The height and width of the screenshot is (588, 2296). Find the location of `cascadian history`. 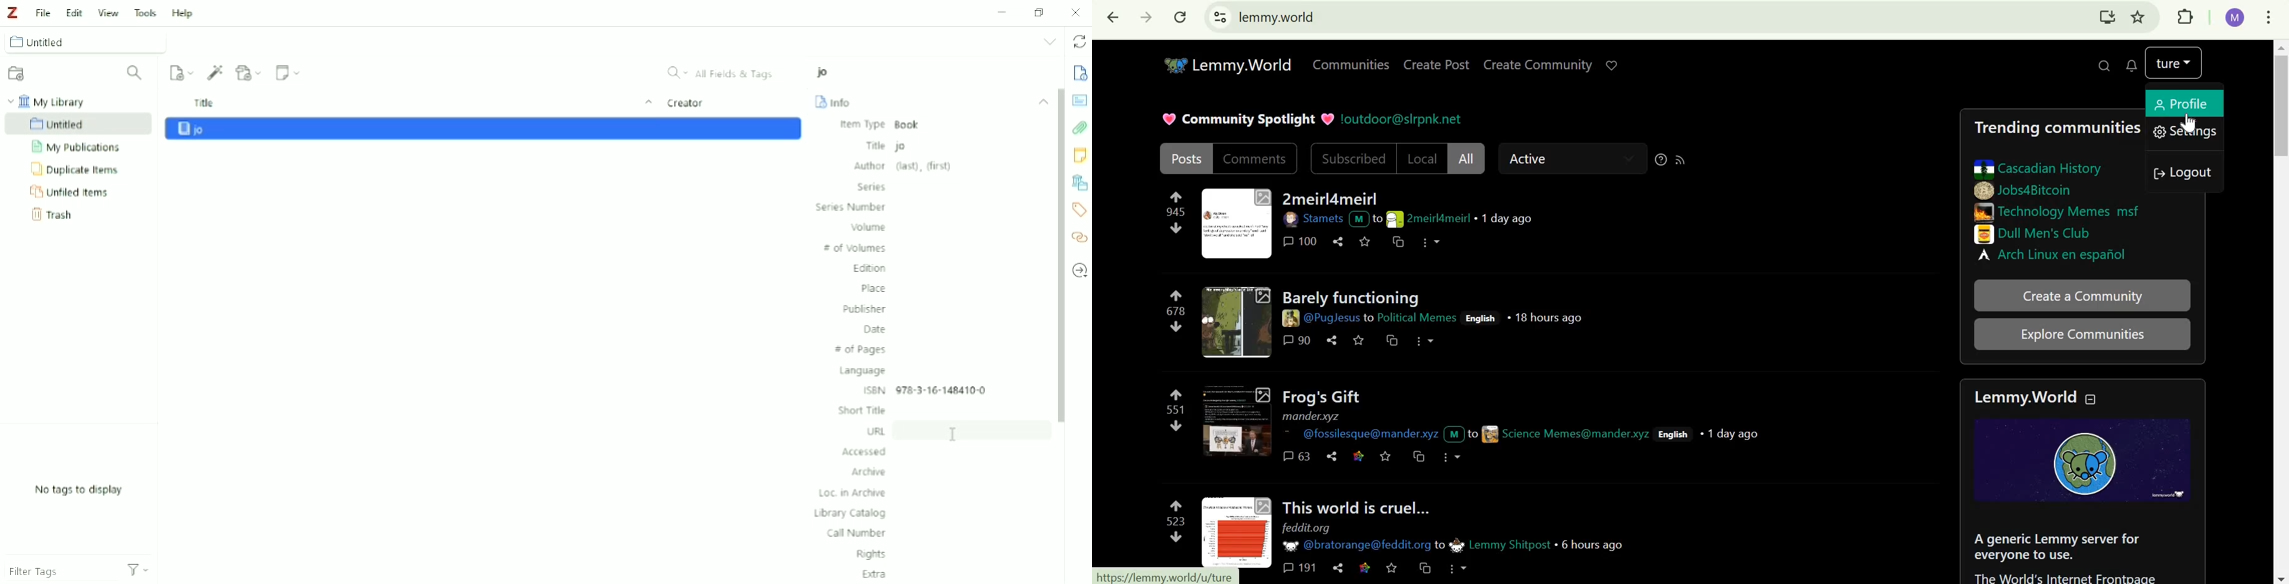

cascadian history is located at coordinates (2039, 169).